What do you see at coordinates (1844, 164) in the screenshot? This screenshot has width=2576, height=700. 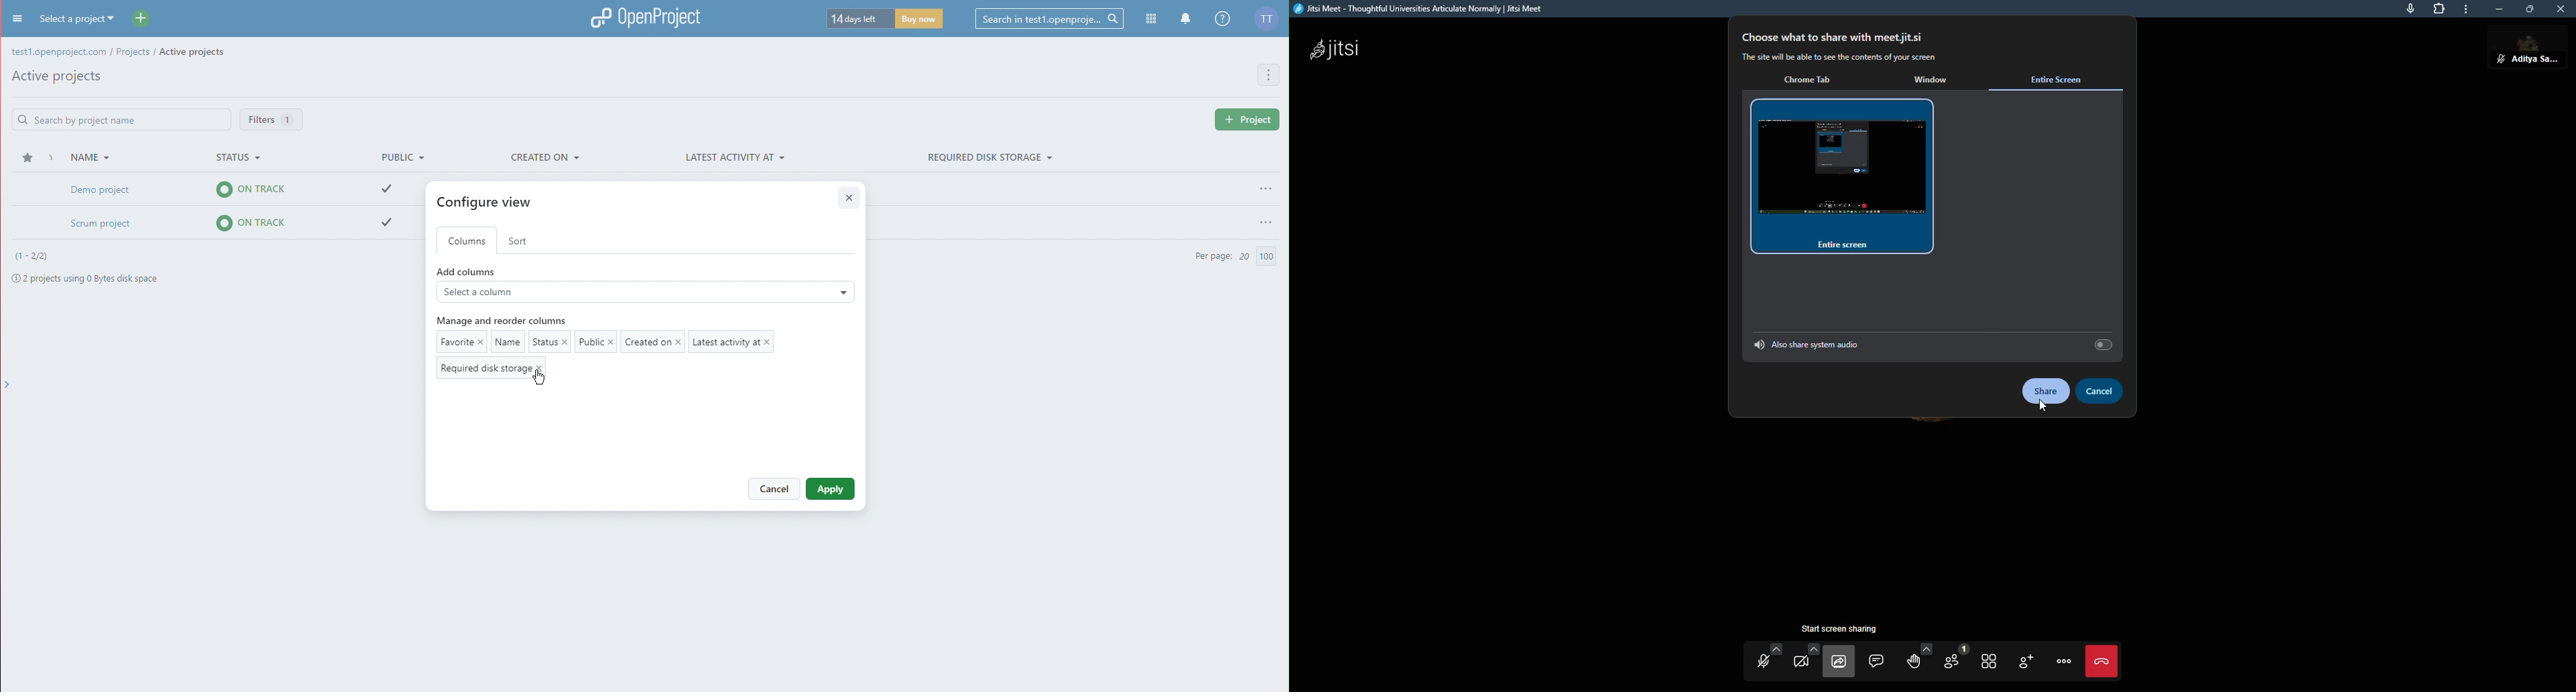 I see `entire screen` at bounding box center [1844, 164].